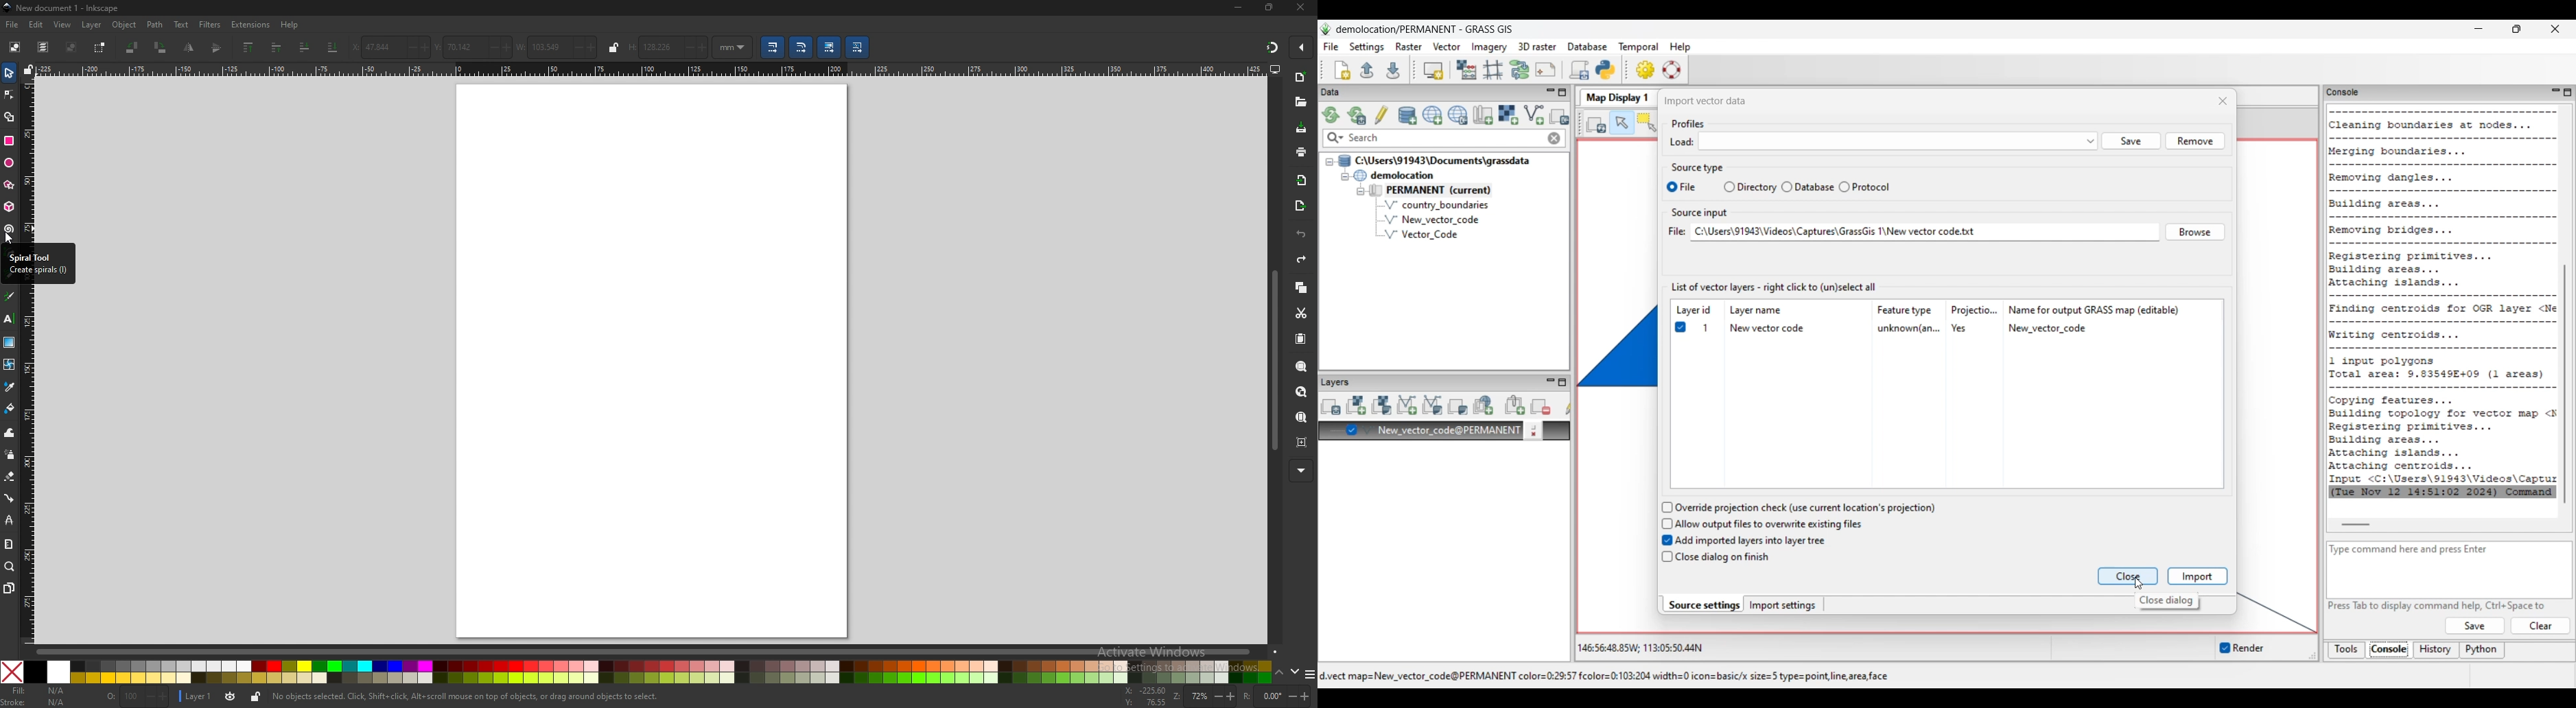 This screenshot has height=728, width=2576. I want to click on lower selection one step, so click(305, 47).